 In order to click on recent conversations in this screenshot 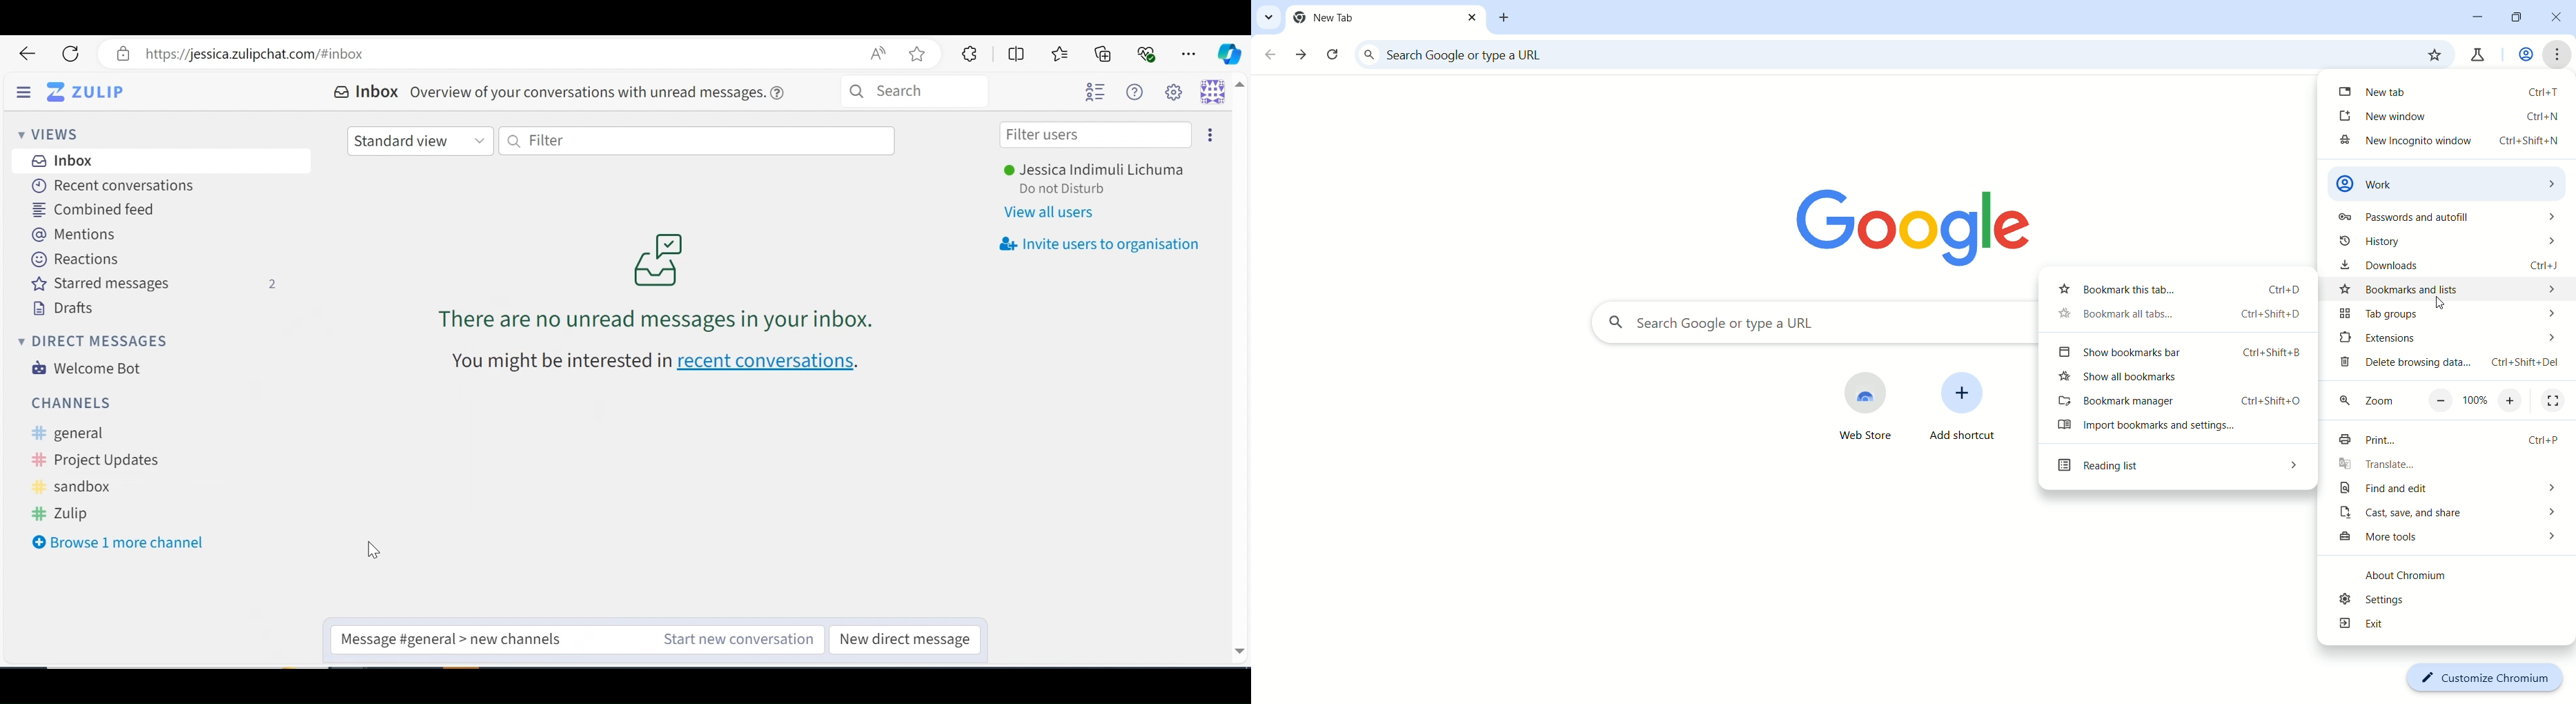, I will do `click(658, 362)`.